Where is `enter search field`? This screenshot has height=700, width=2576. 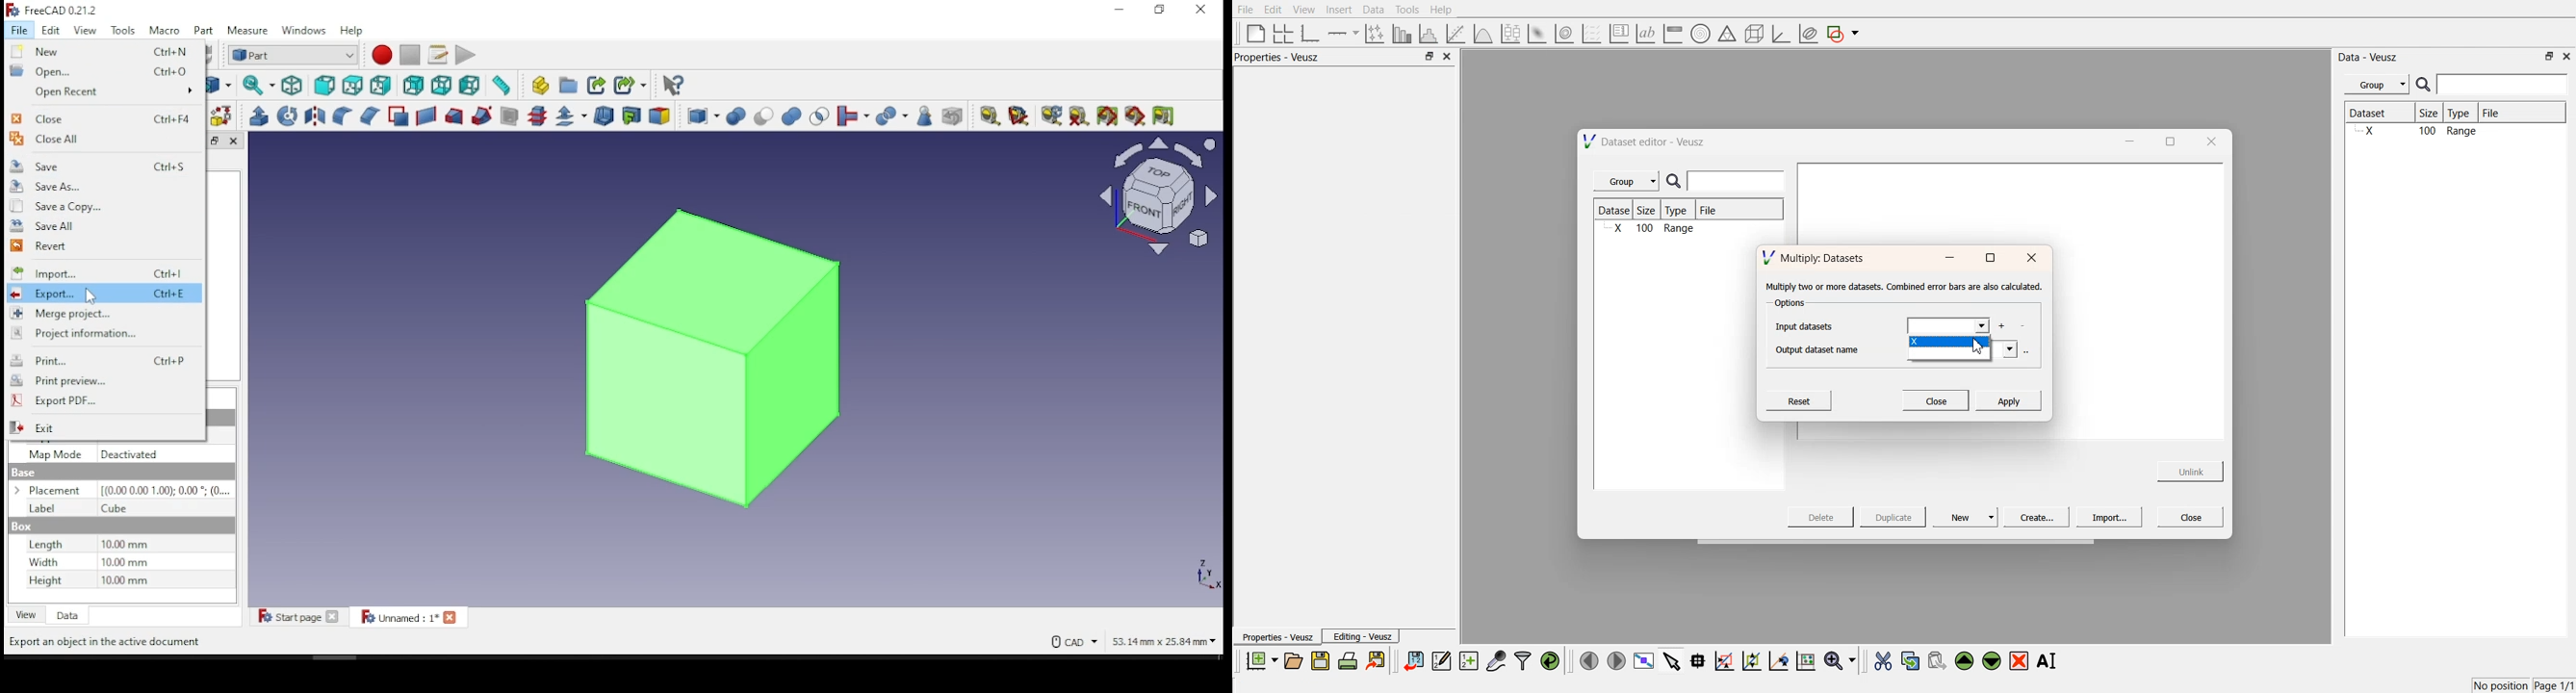
enter search field is located at coordinates (1738, 181).